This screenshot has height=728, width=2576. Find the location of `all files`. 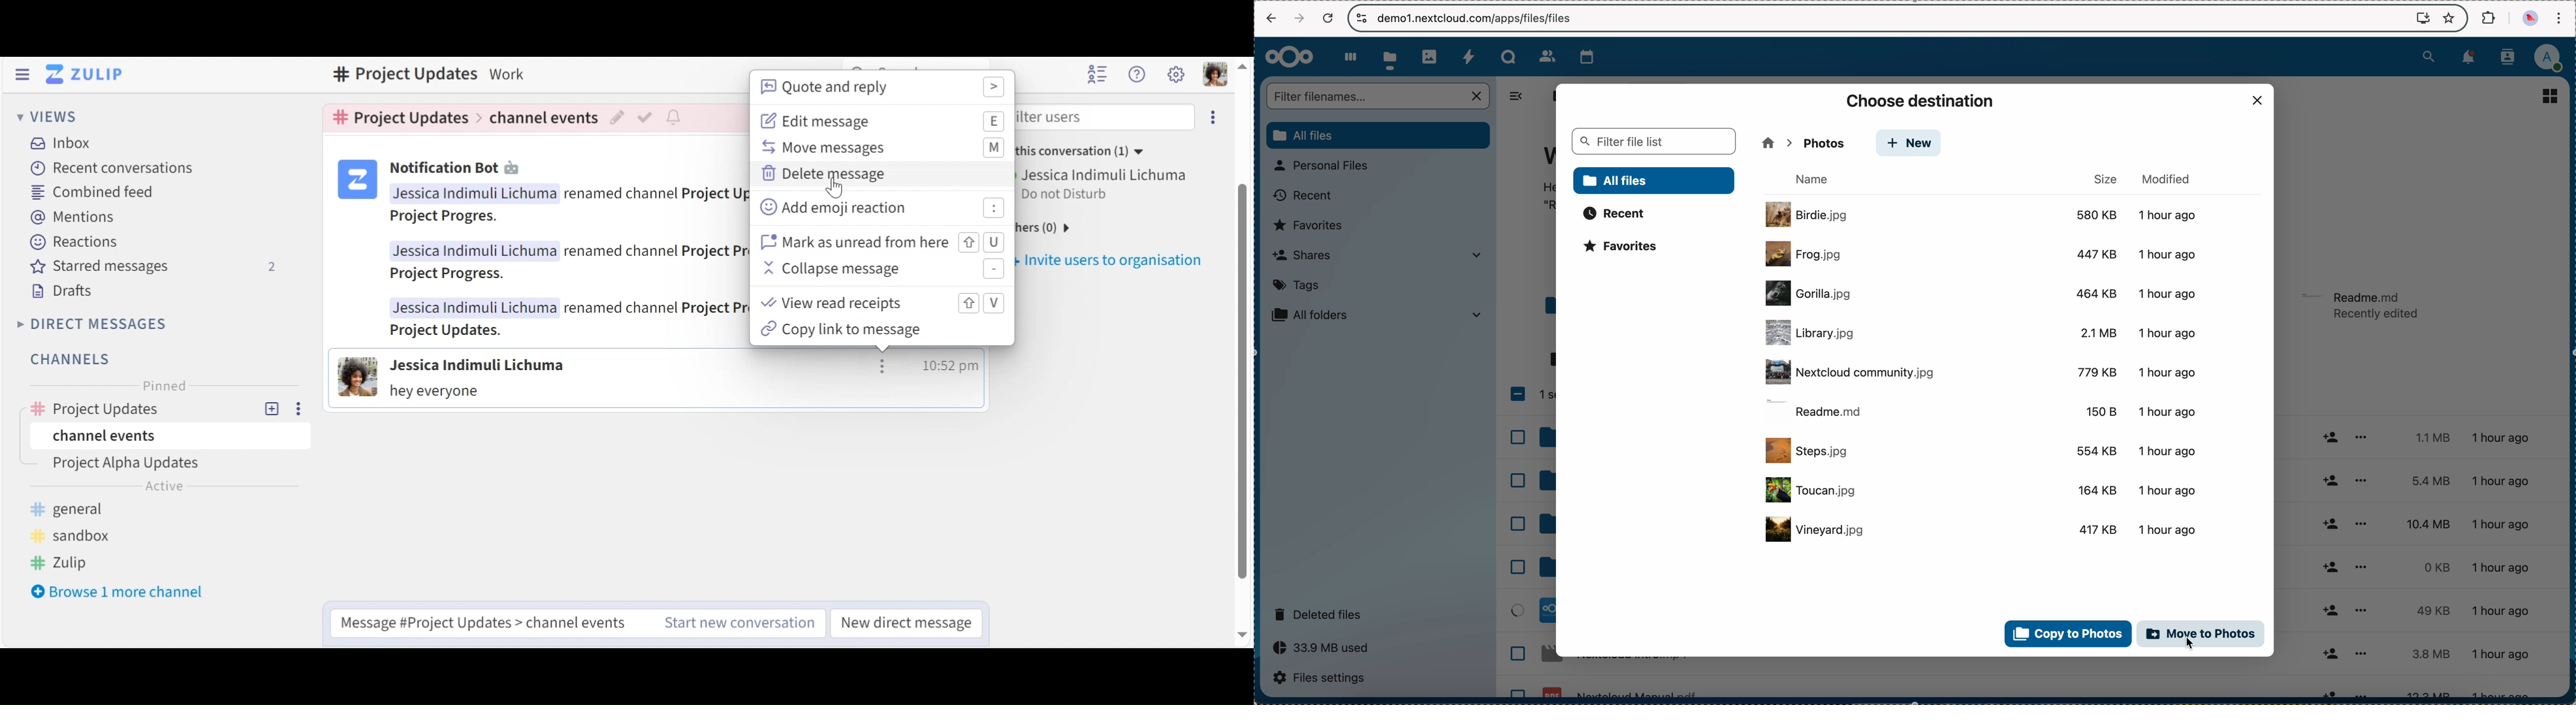

all files is located at coordinates (1378, 135).